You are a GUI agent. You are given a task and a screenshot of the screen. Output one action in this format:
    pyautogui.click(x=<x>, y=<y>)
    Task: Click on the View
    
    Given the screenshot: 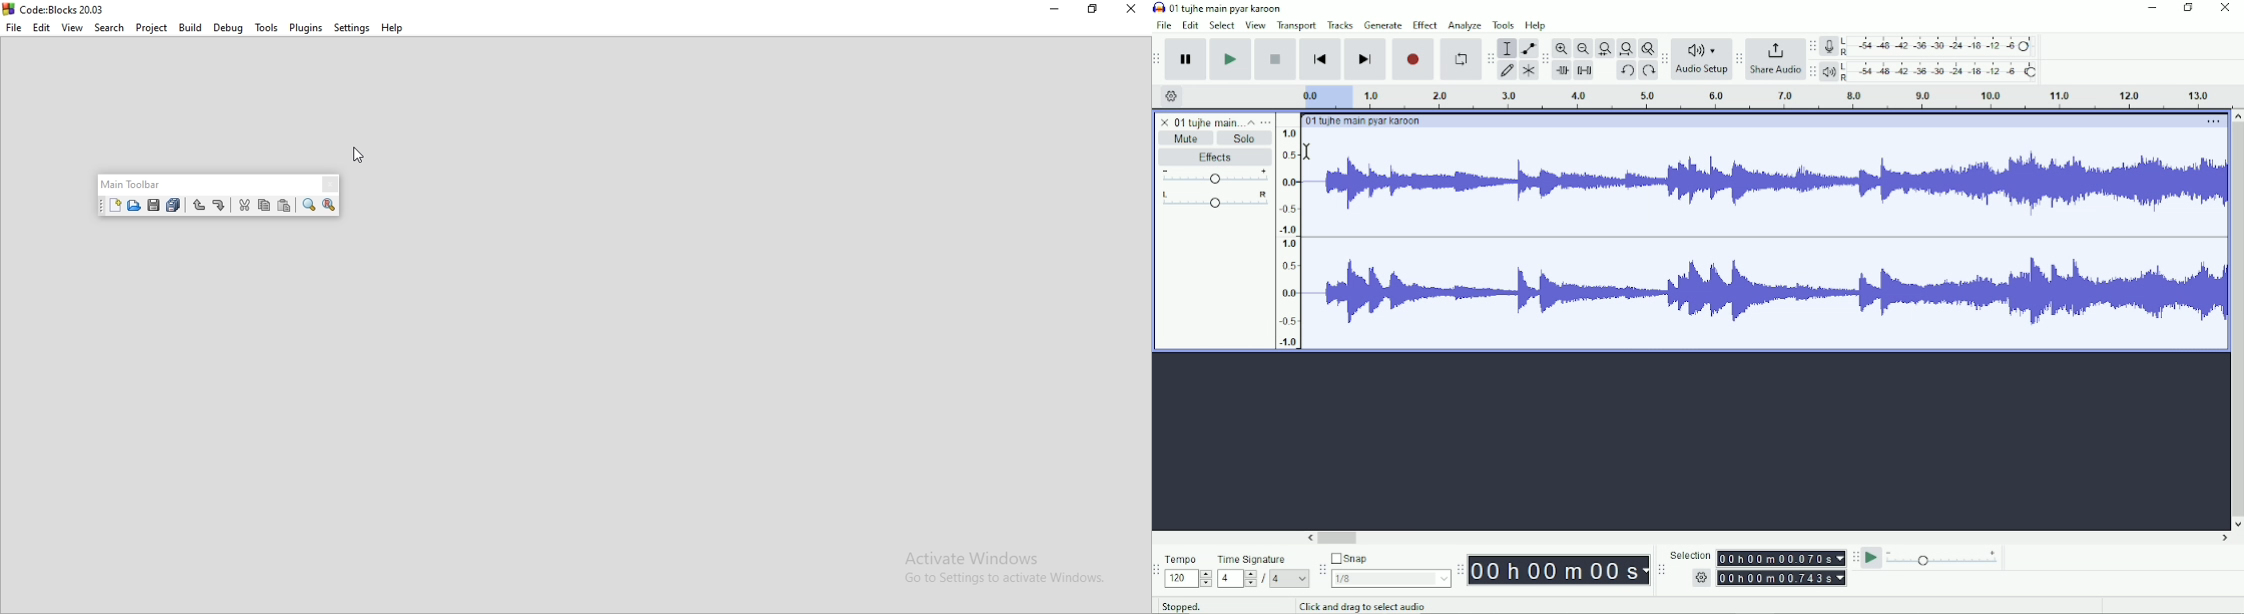 What is the action you would take?
    pyautogui.click(x=1255, y=25)
    